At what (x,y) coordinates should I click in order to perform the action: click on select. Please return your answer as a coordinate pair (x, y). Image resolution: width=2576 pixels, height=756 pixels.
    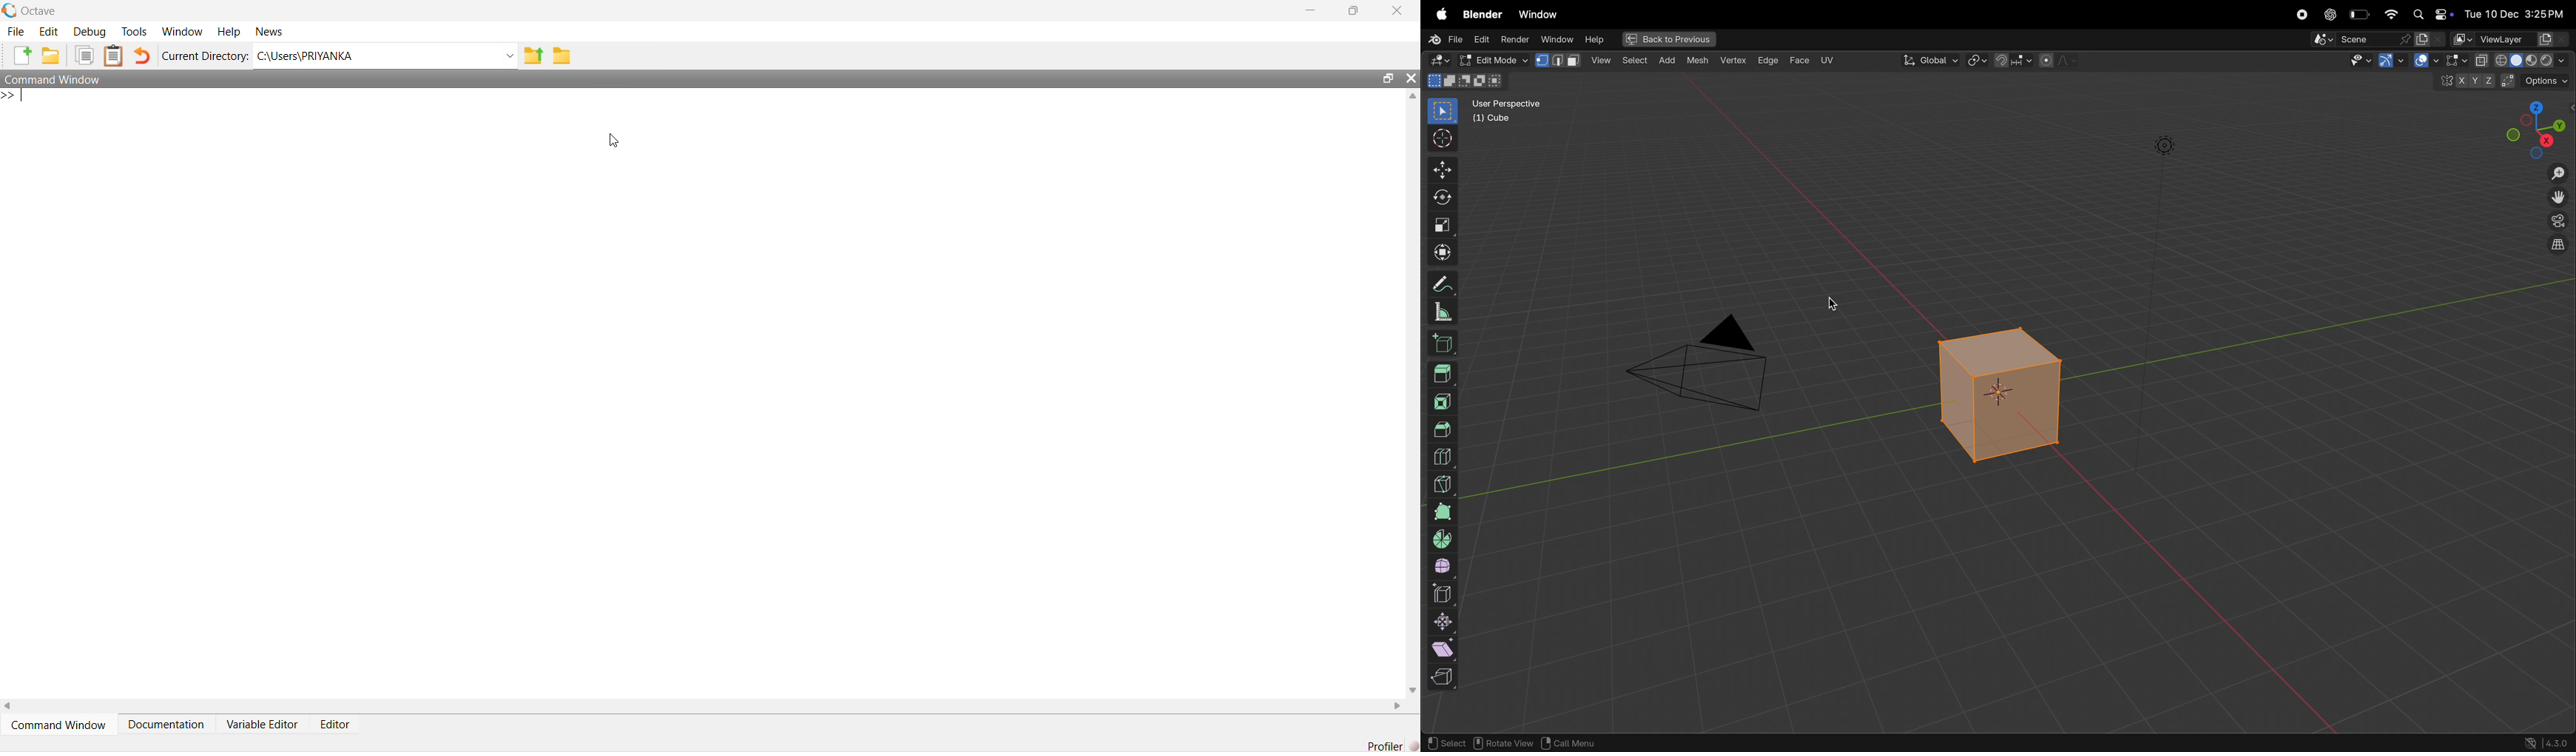
    Looking at the image, I should click on (1602, 60).